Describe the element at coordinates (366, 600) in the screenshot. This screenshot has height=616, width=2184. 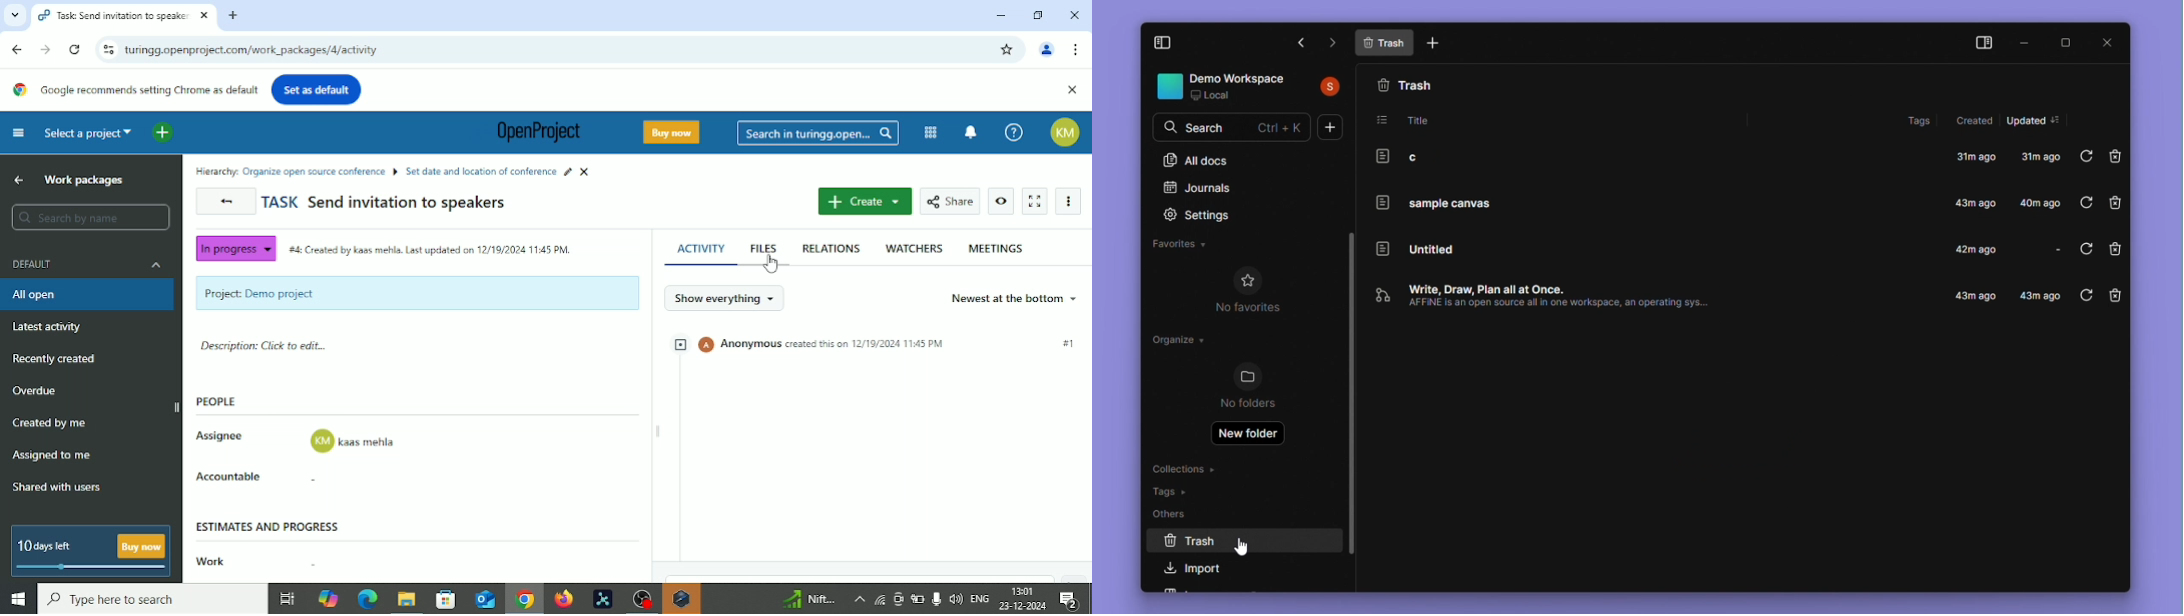
I see `Microsoft edge` at that location.